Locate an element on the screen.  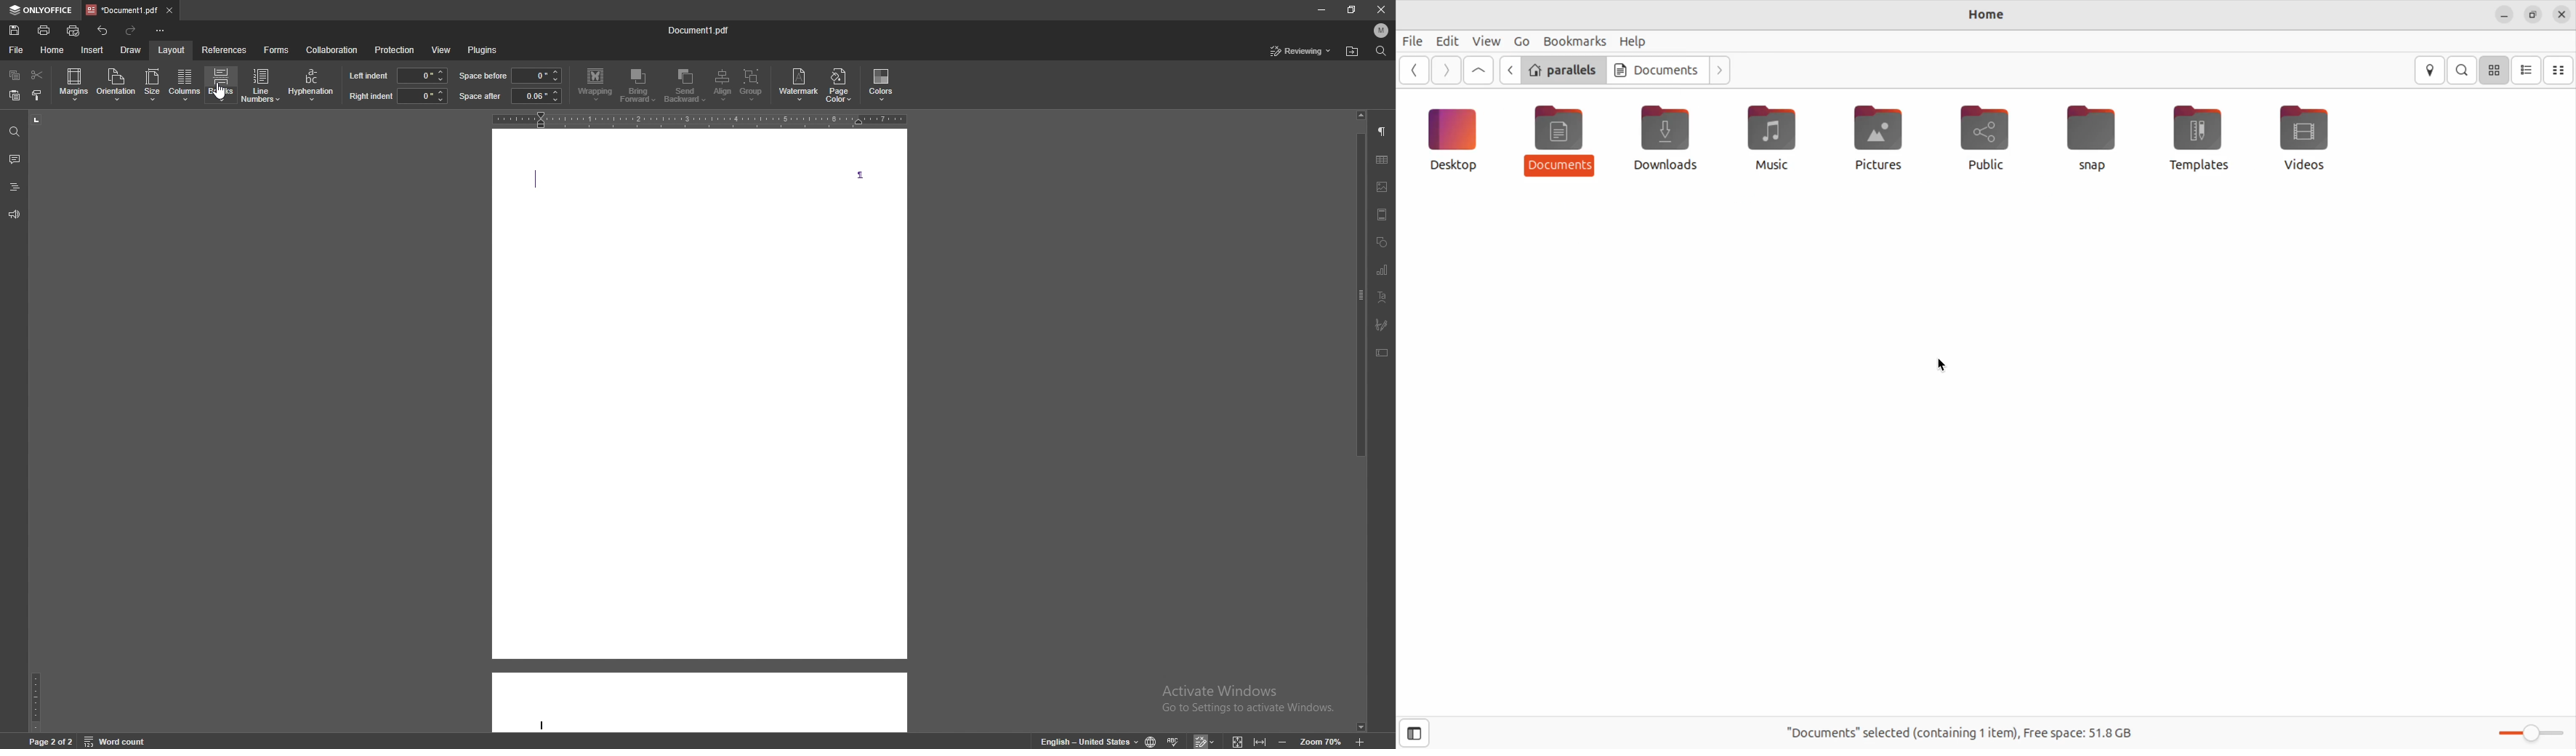
comment is located at coordinates (15, 159).